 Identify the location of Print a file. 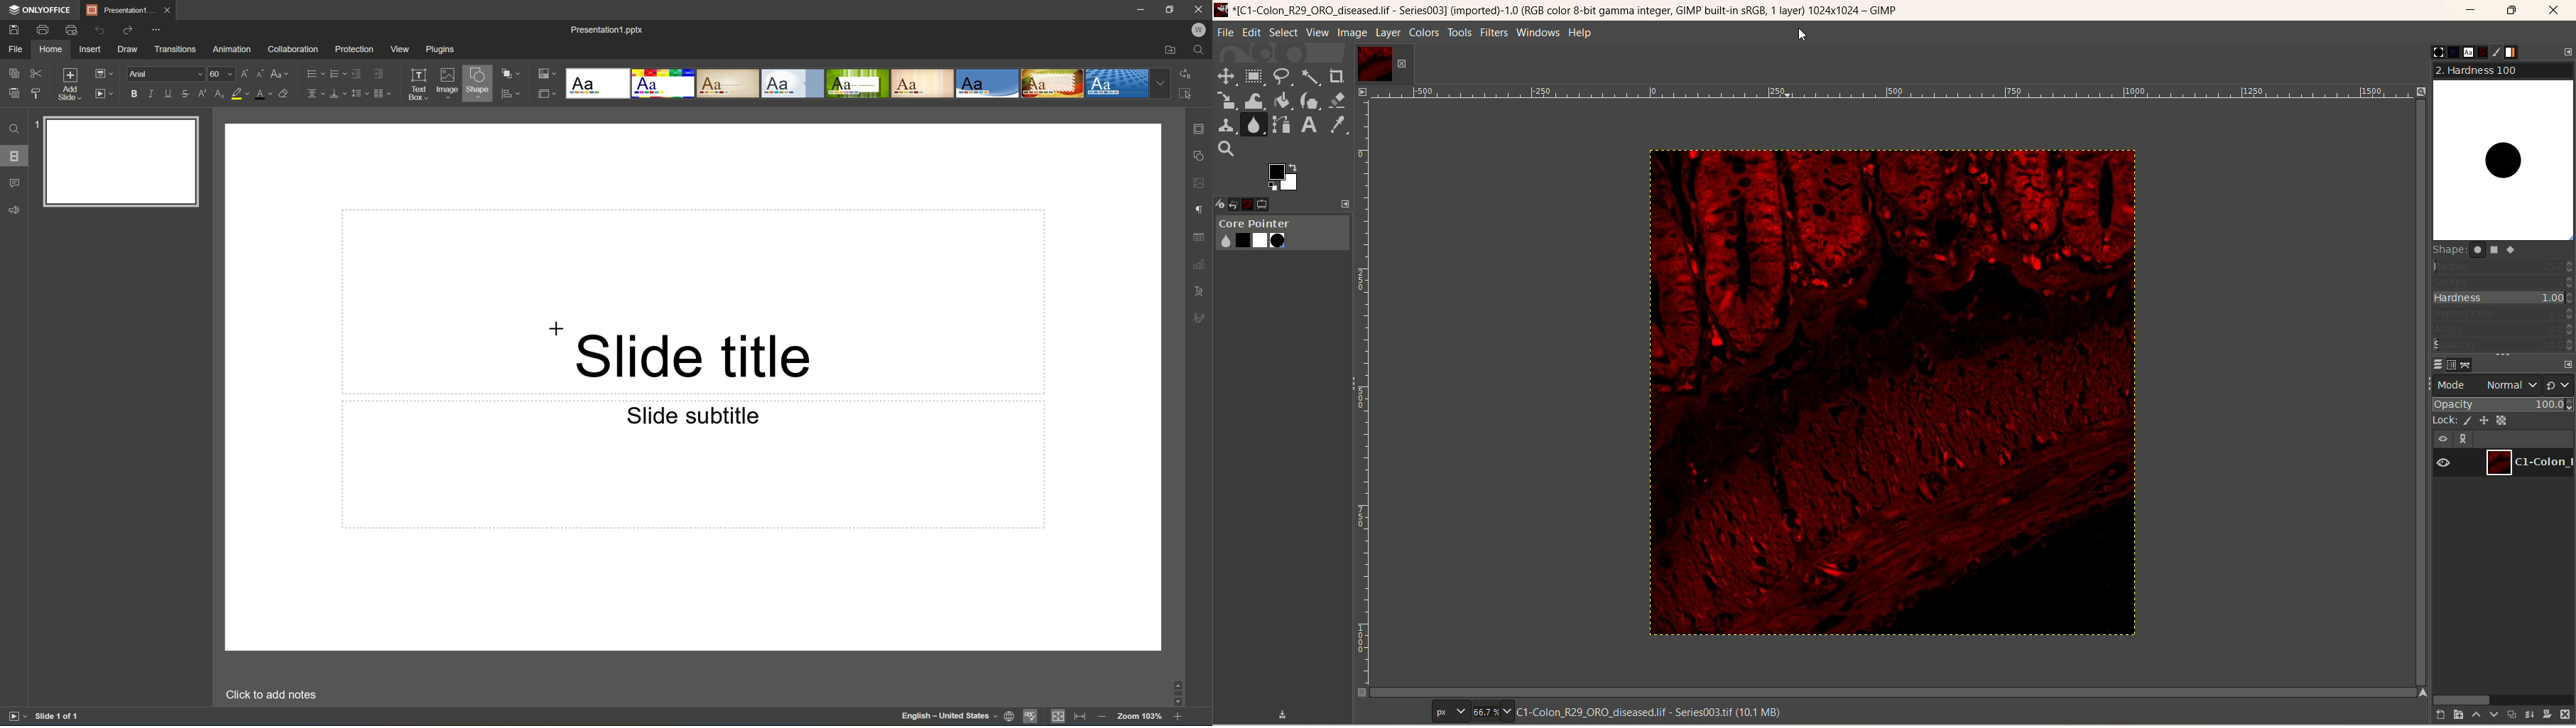
(43, 29).